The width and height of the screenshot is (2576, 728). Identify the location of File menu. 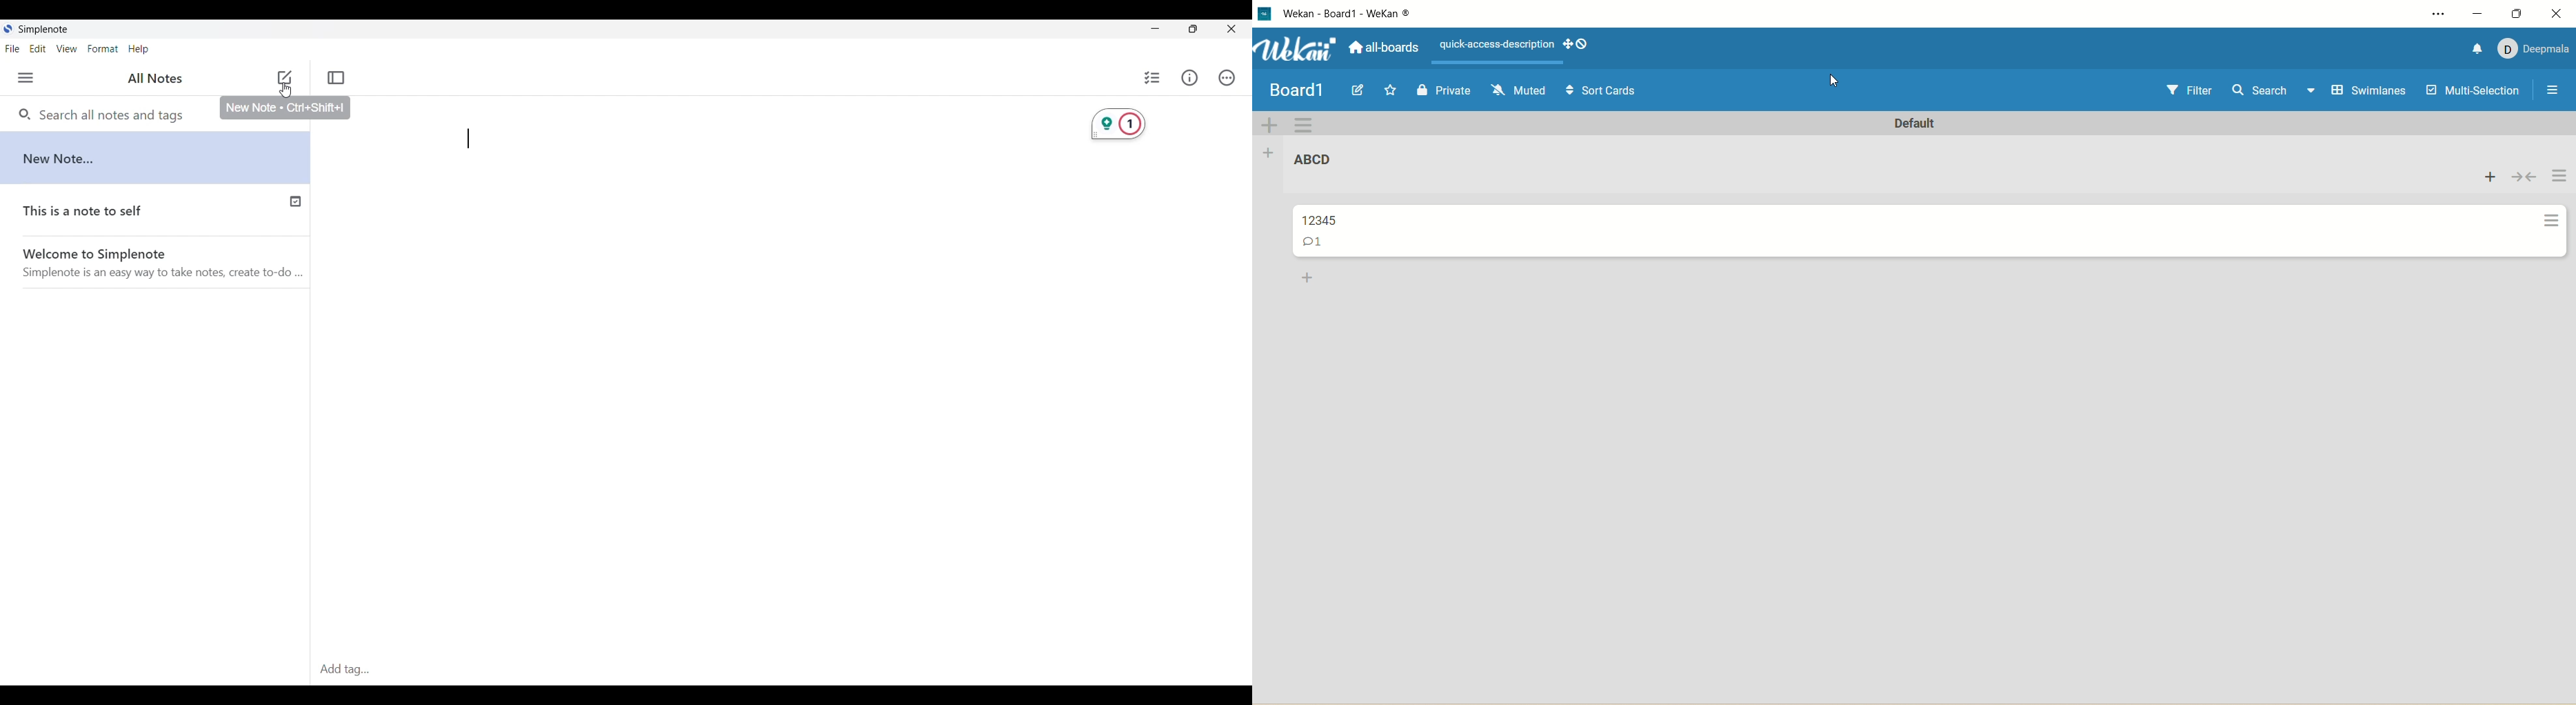
(12, 48).